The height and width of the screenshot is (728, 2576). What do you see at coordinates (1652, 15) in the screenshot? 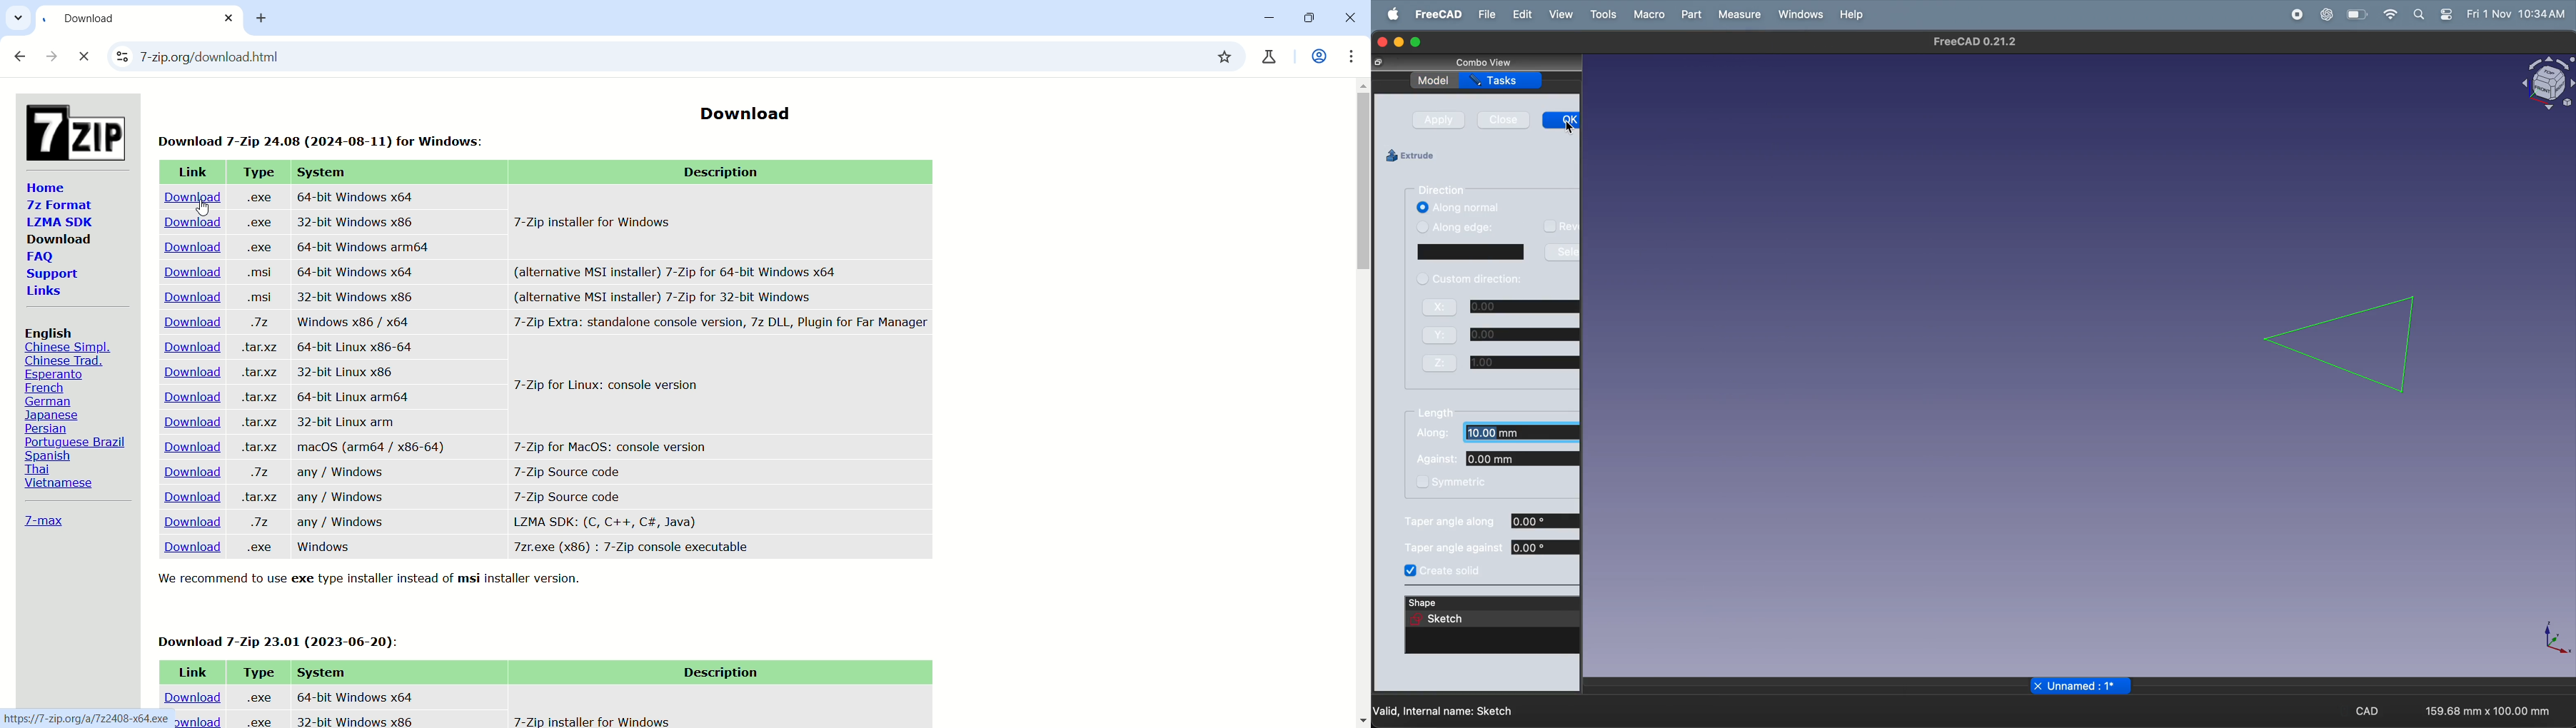
I see `marco` at bounding box center [1652, 15].